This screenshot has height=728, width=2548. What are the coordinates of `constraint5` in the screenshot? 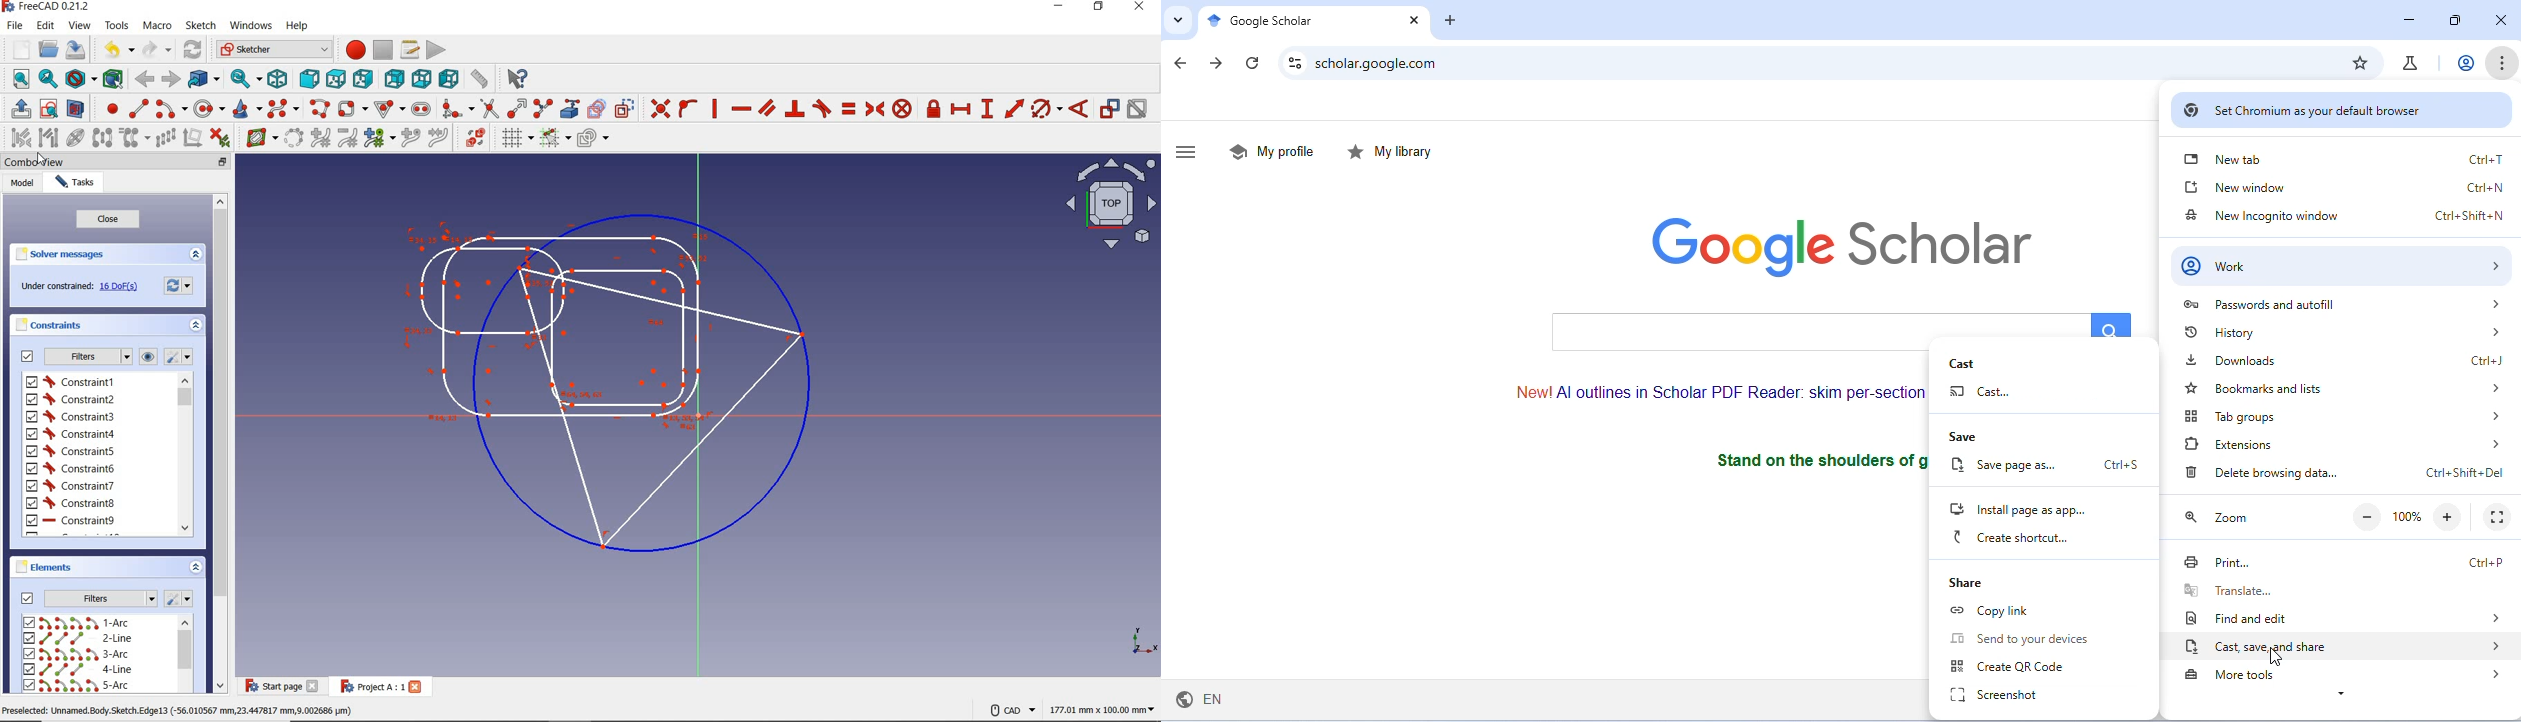 It's located at (70, 451).